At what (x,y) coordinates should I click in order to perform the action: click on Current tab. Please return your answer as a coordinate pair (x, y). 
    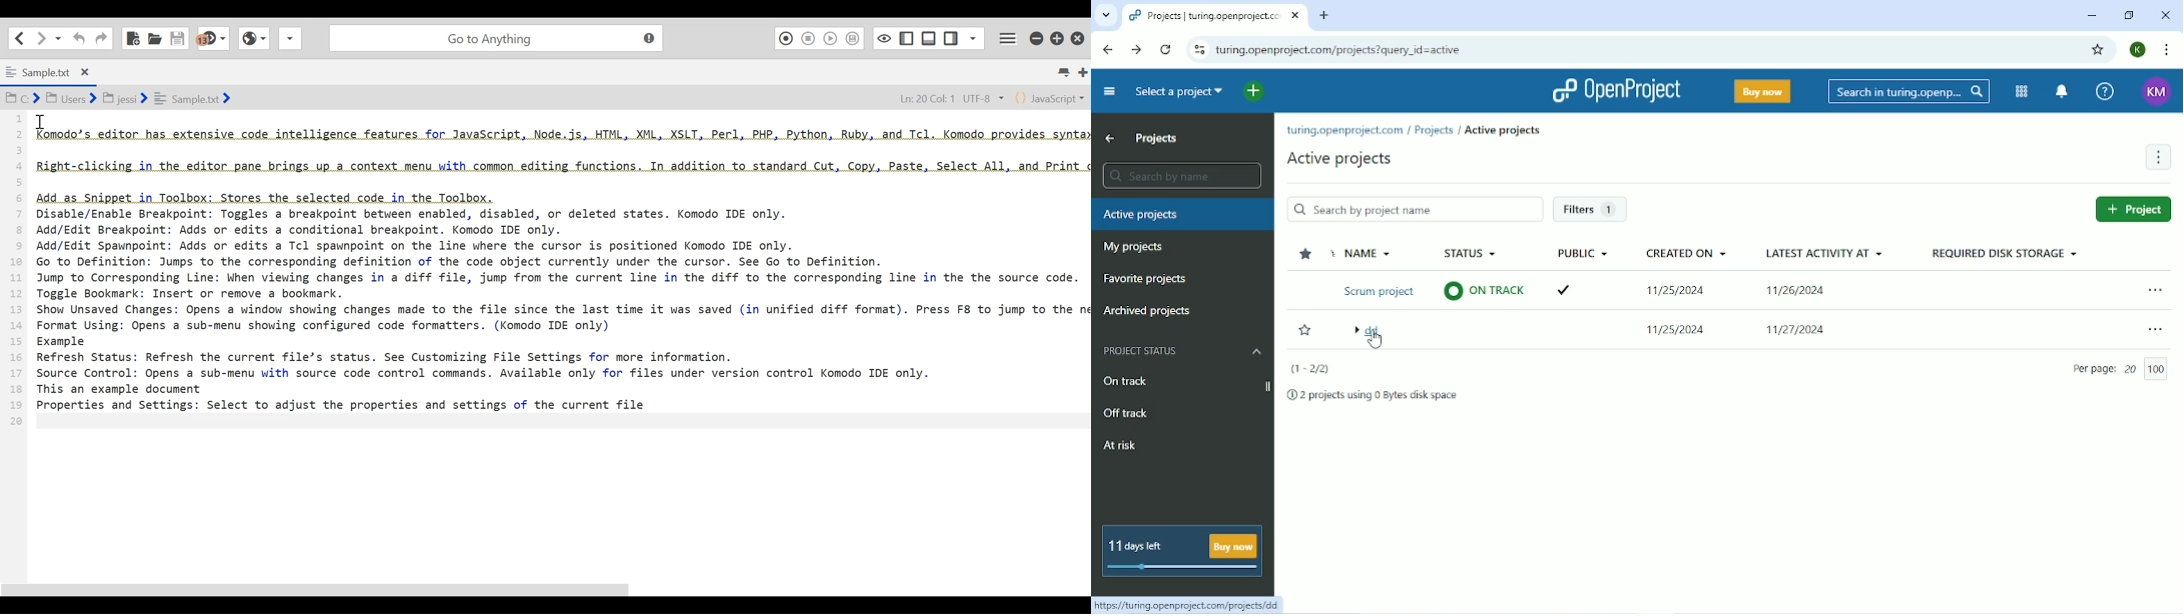
    Looking at the image, I should click on (1216, 17).